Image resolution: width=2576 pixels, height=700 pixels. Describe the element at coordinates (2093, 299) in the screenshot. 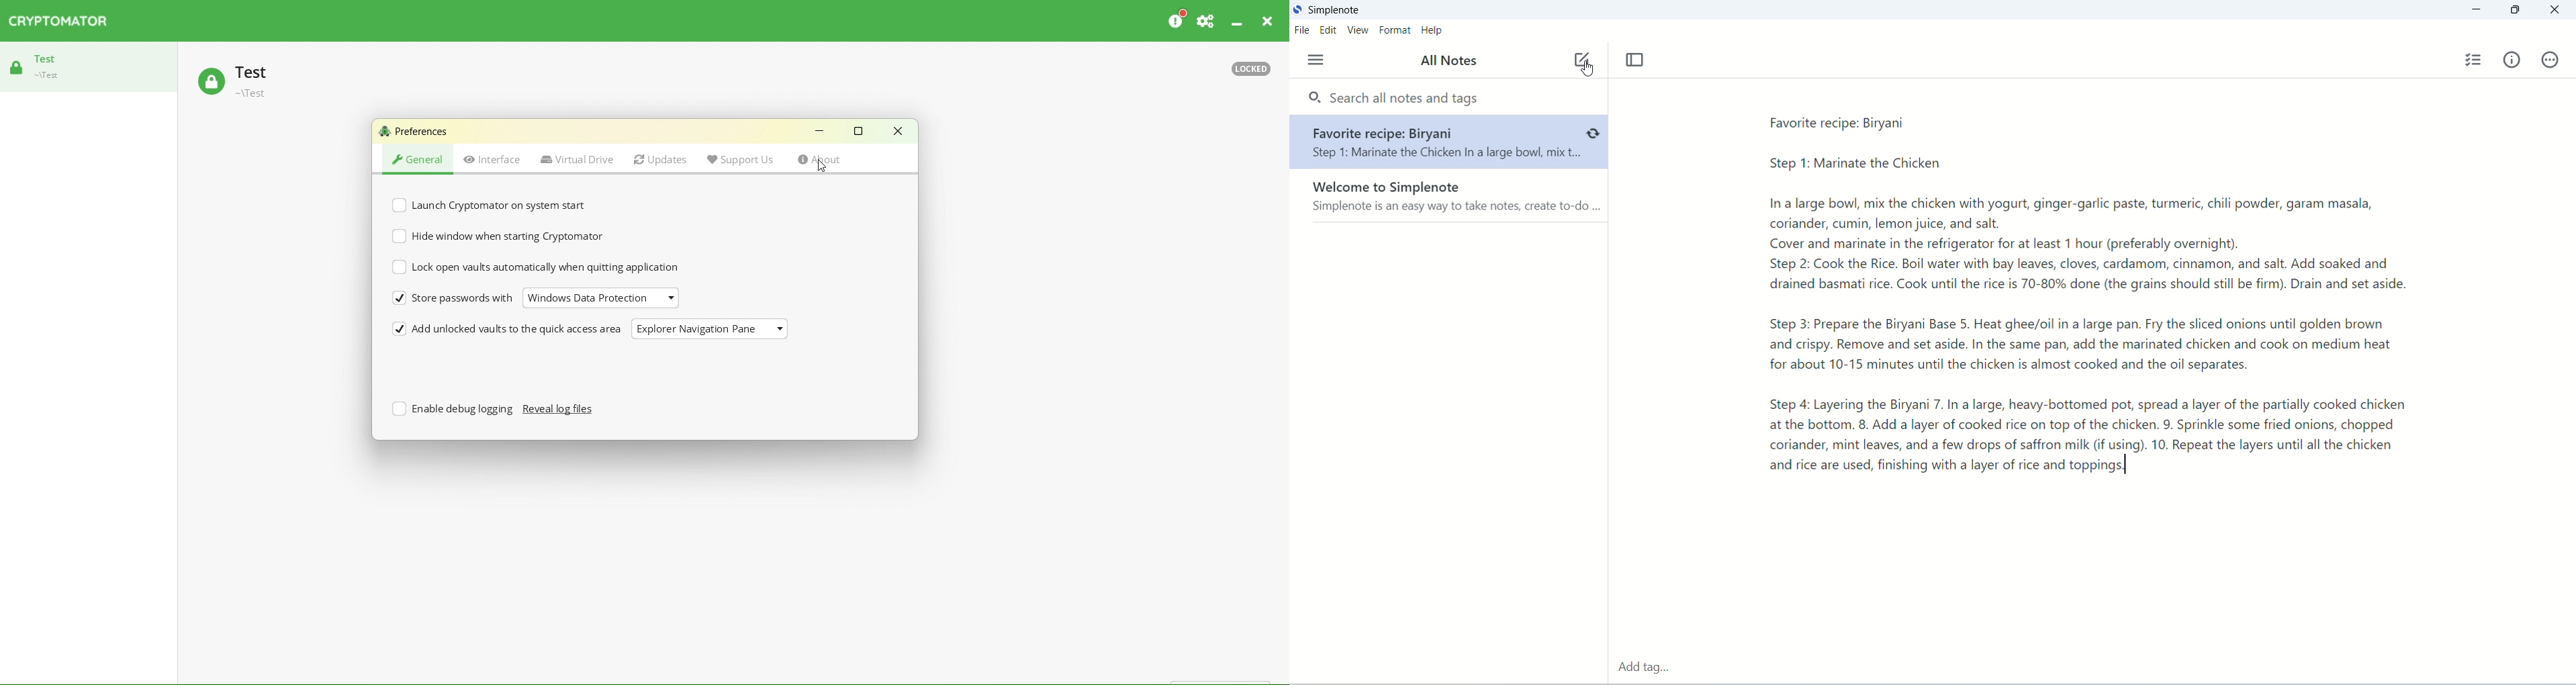

I see `favorite recipe` at that location.